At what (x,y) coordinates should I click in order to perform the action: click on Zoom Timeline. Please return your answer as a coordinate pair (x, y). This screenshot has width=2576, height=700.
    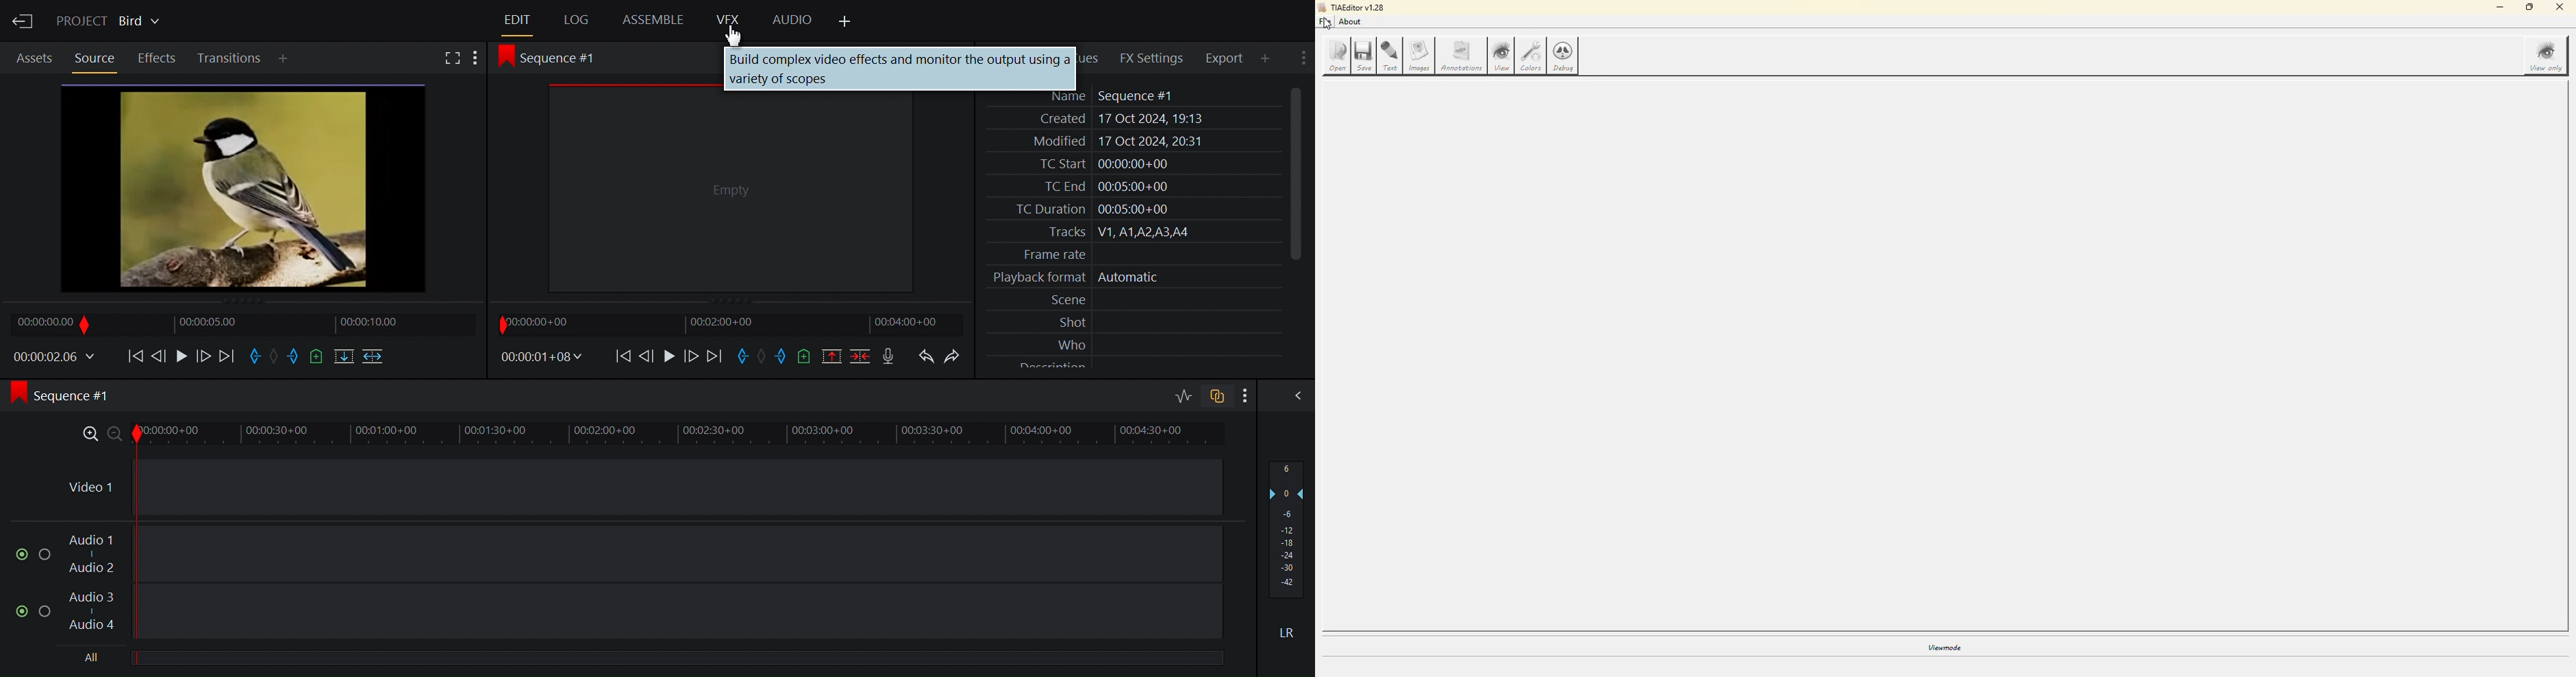
    Looking at the image, I should click on (638, 436).